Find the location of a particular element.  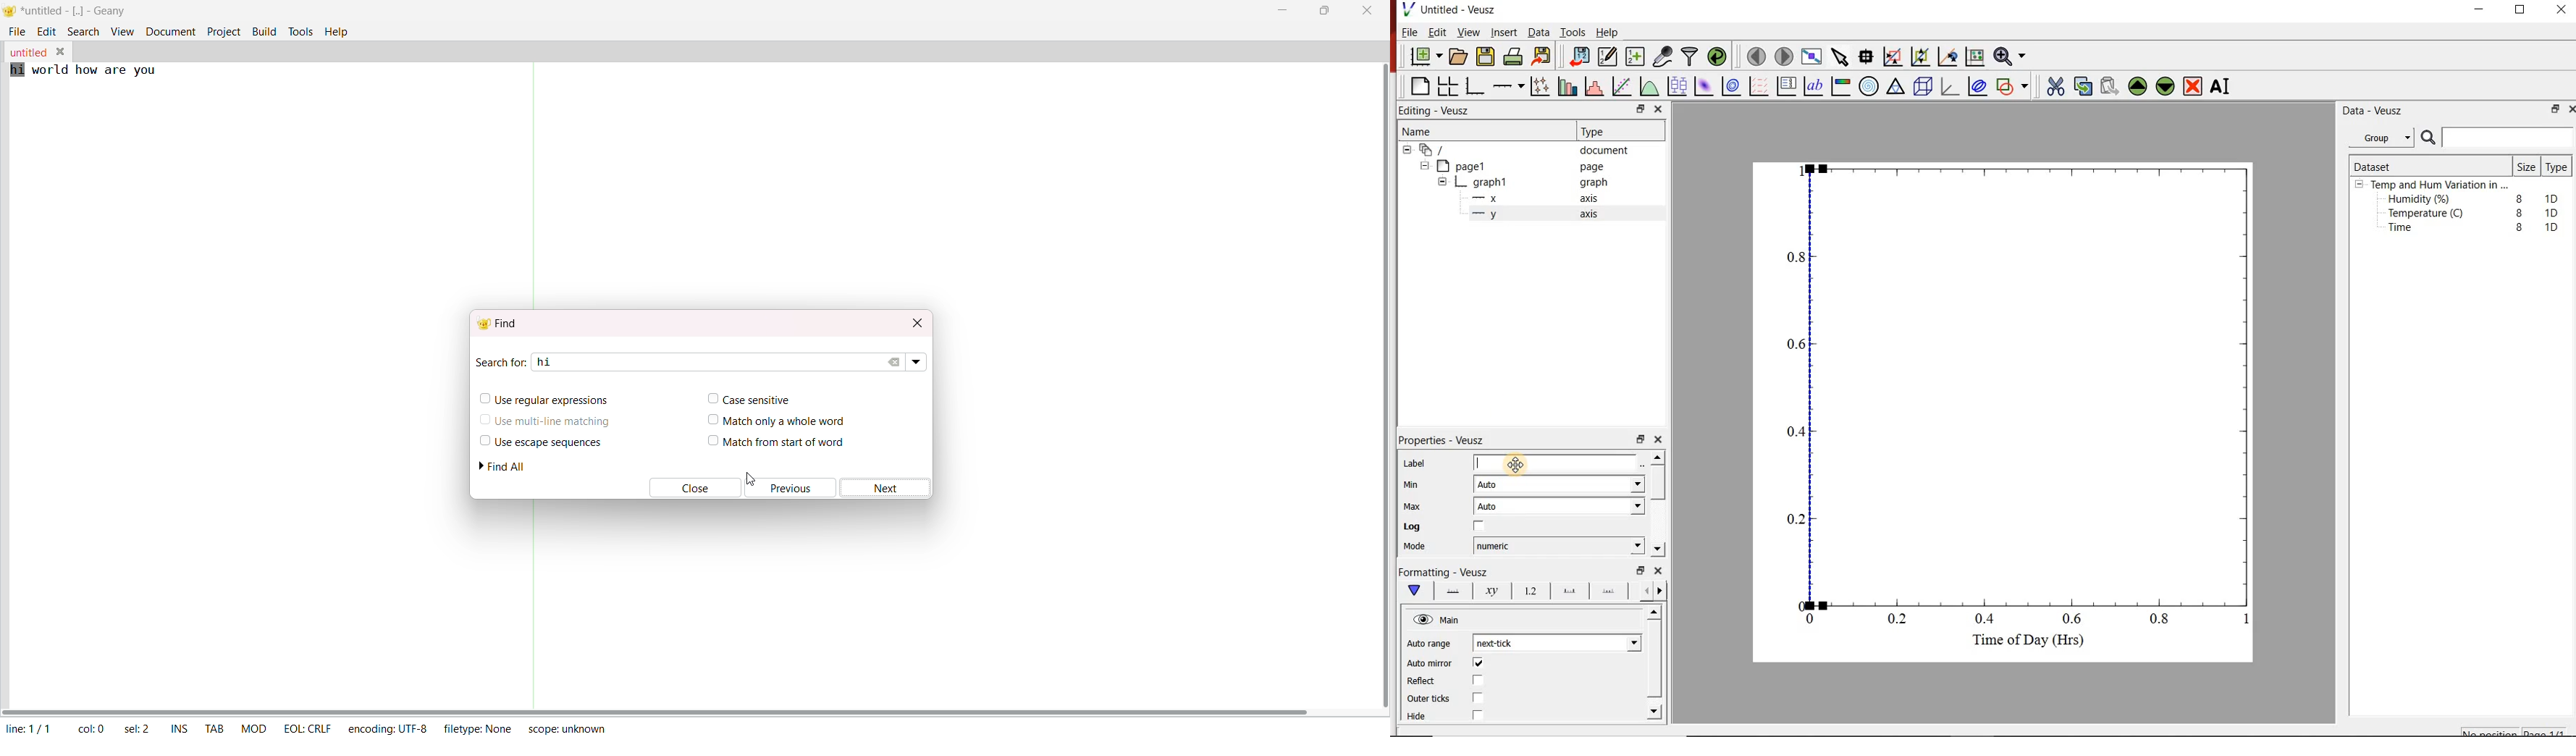

Search bar is located at coordinates (2497, 138).